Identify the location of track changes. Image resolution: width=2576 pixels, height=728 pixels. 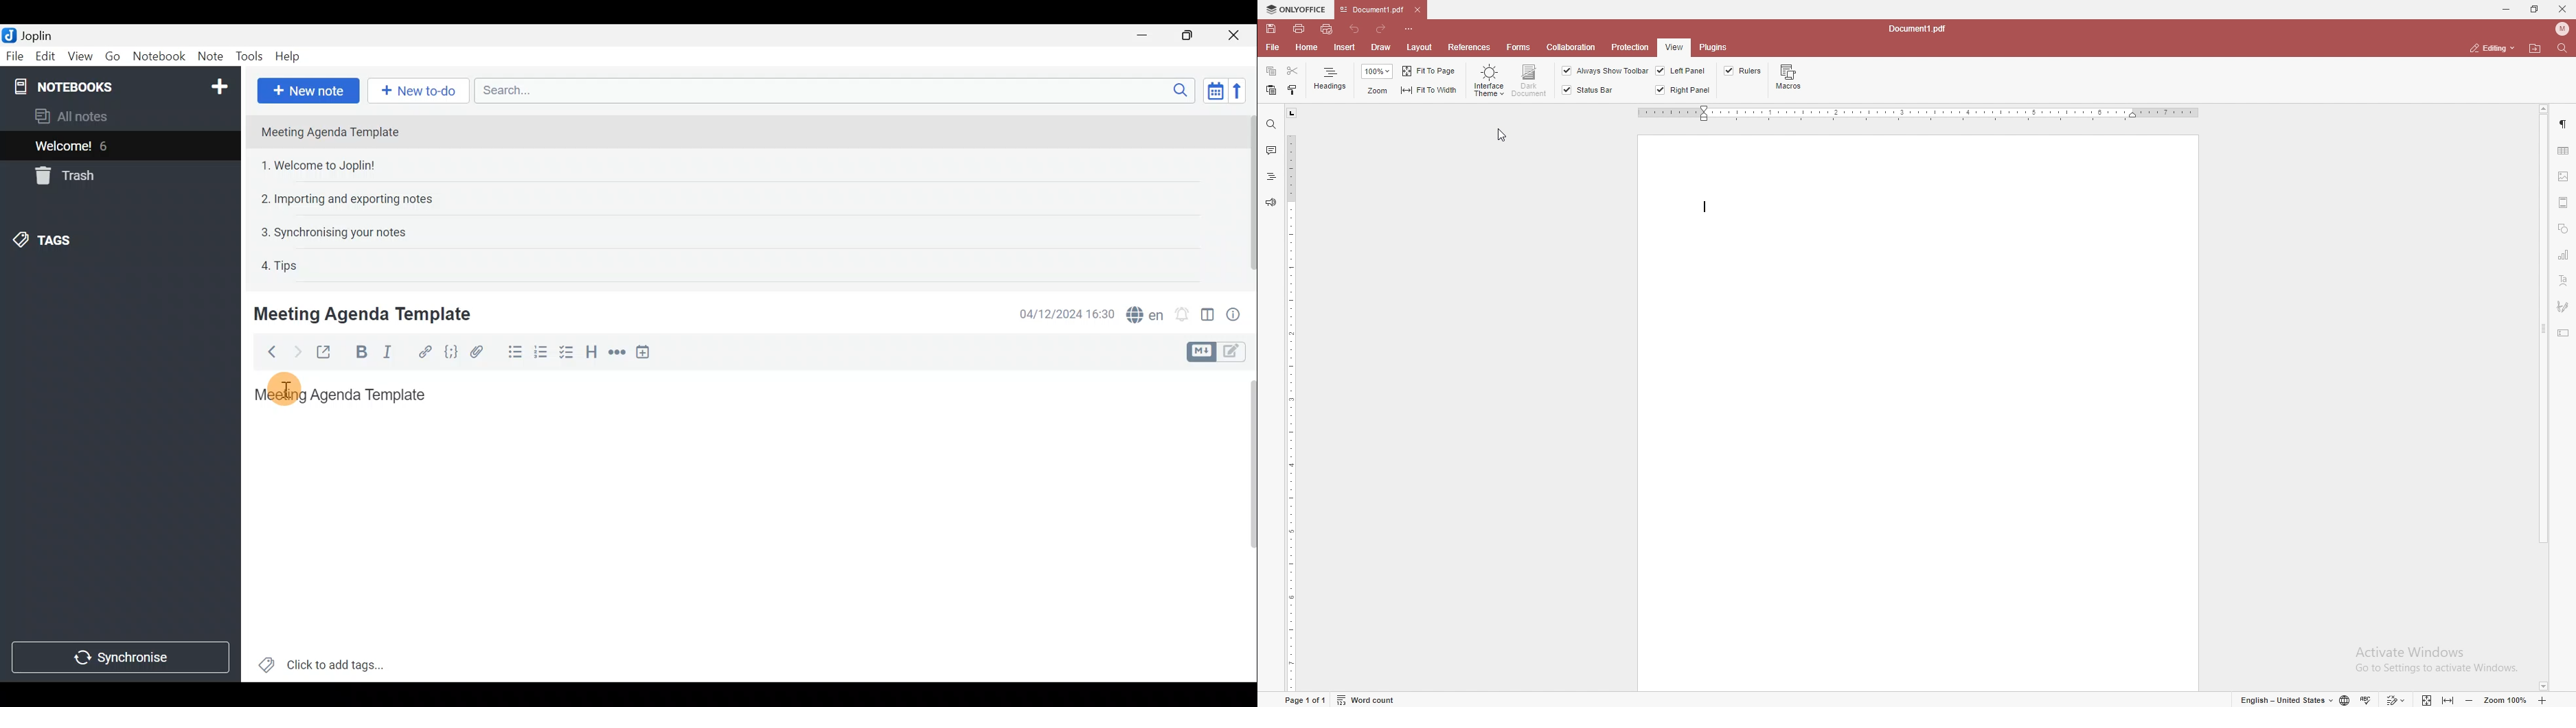
(2395, 697).